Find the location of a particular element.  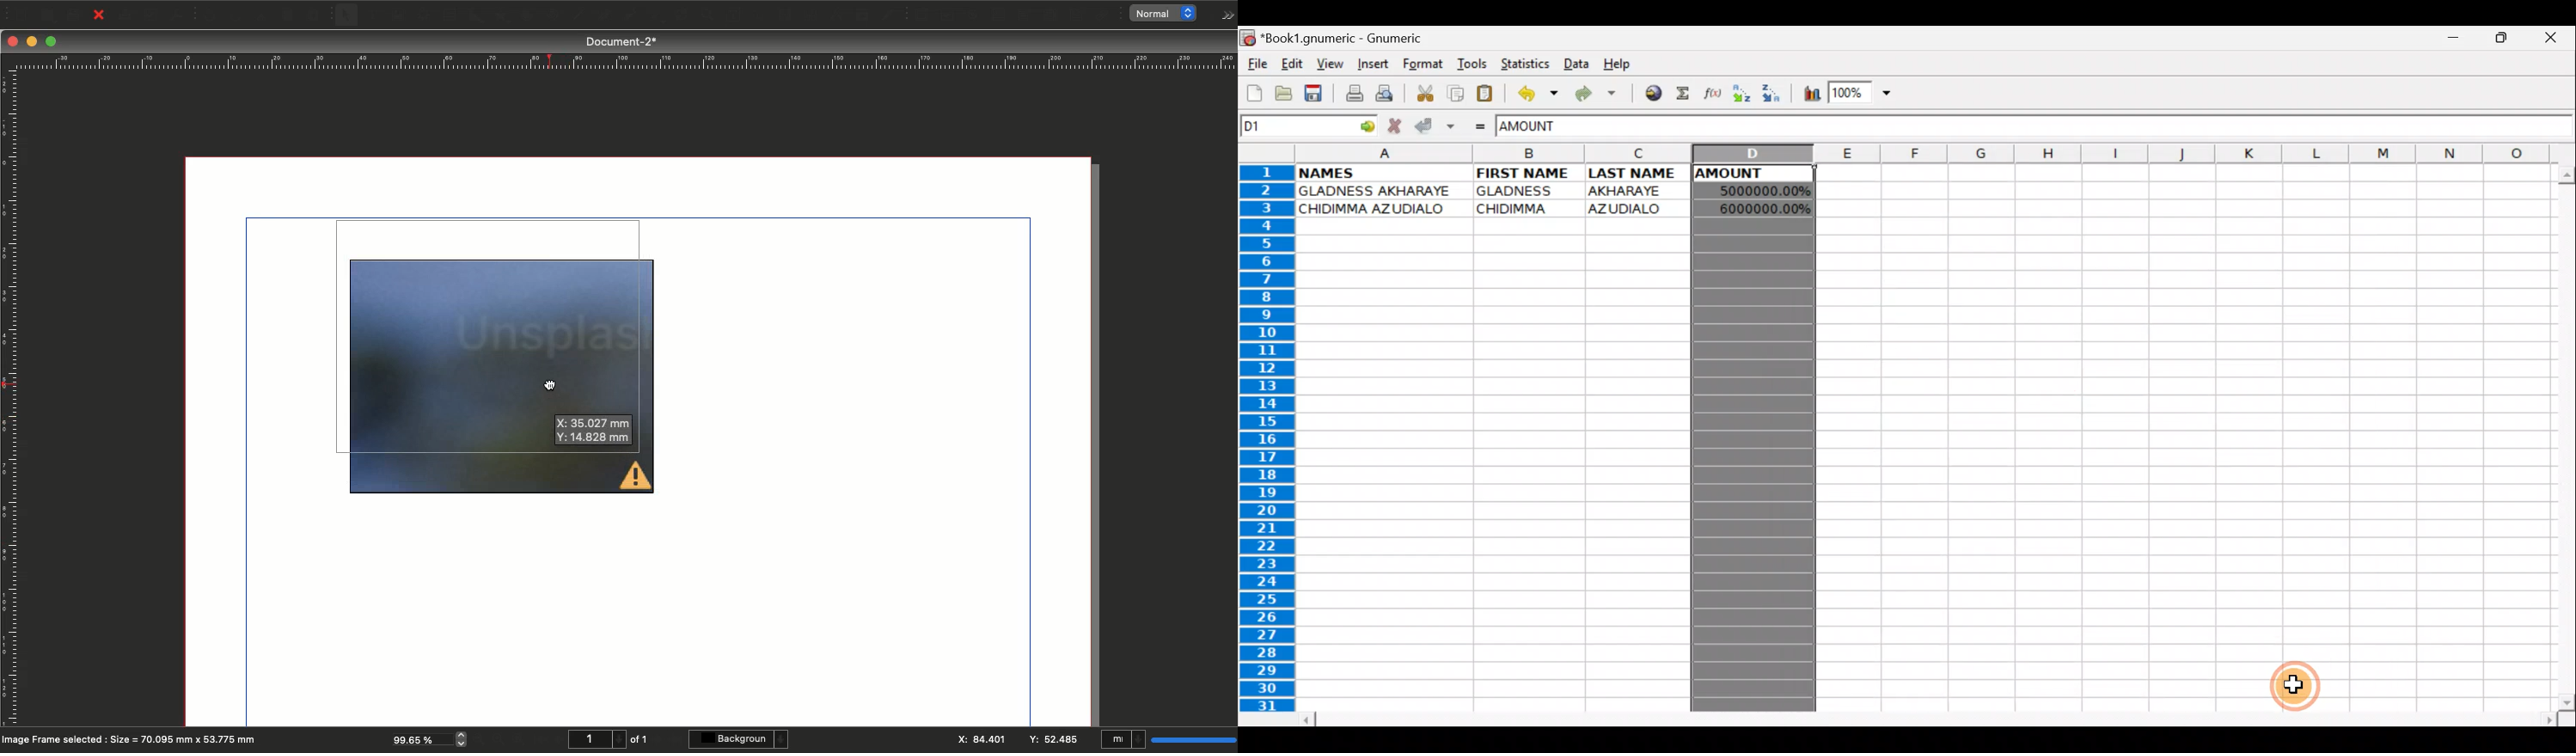

Undo is located at coordinates (210, 15).